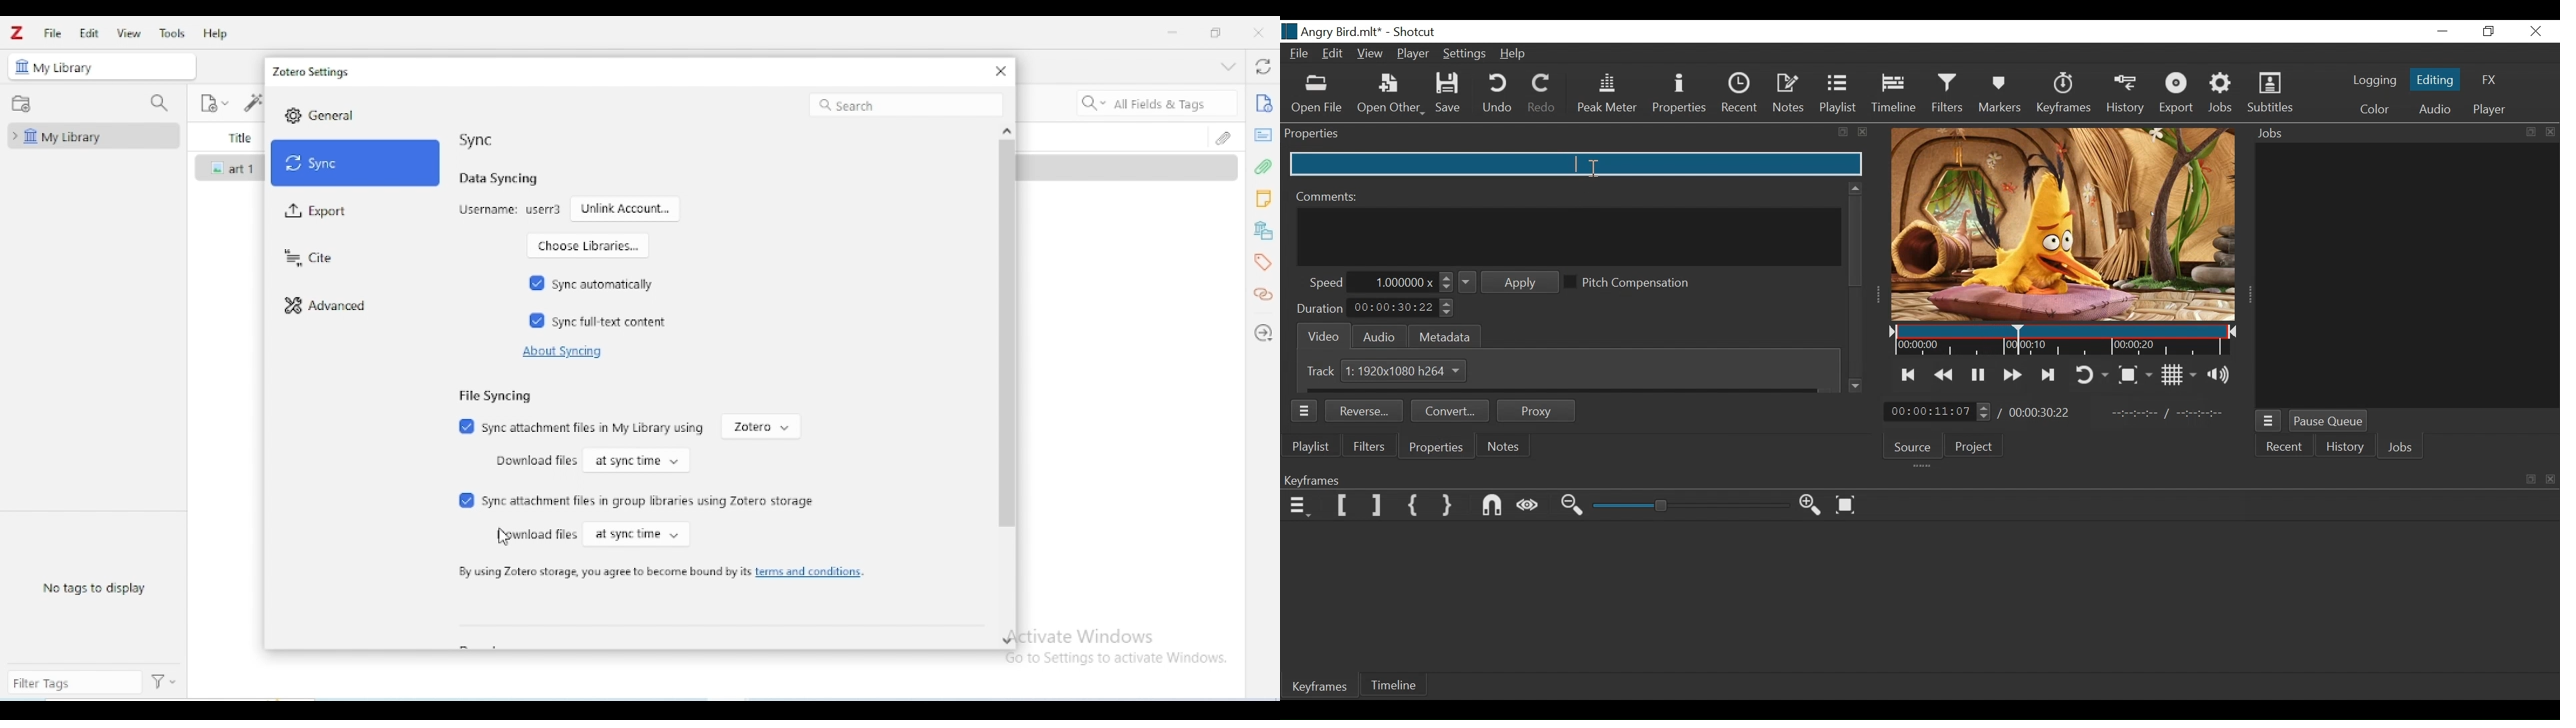  Describe the element at coordinates (2401, 447) in the screenshot. I see `Jobs` at that location.